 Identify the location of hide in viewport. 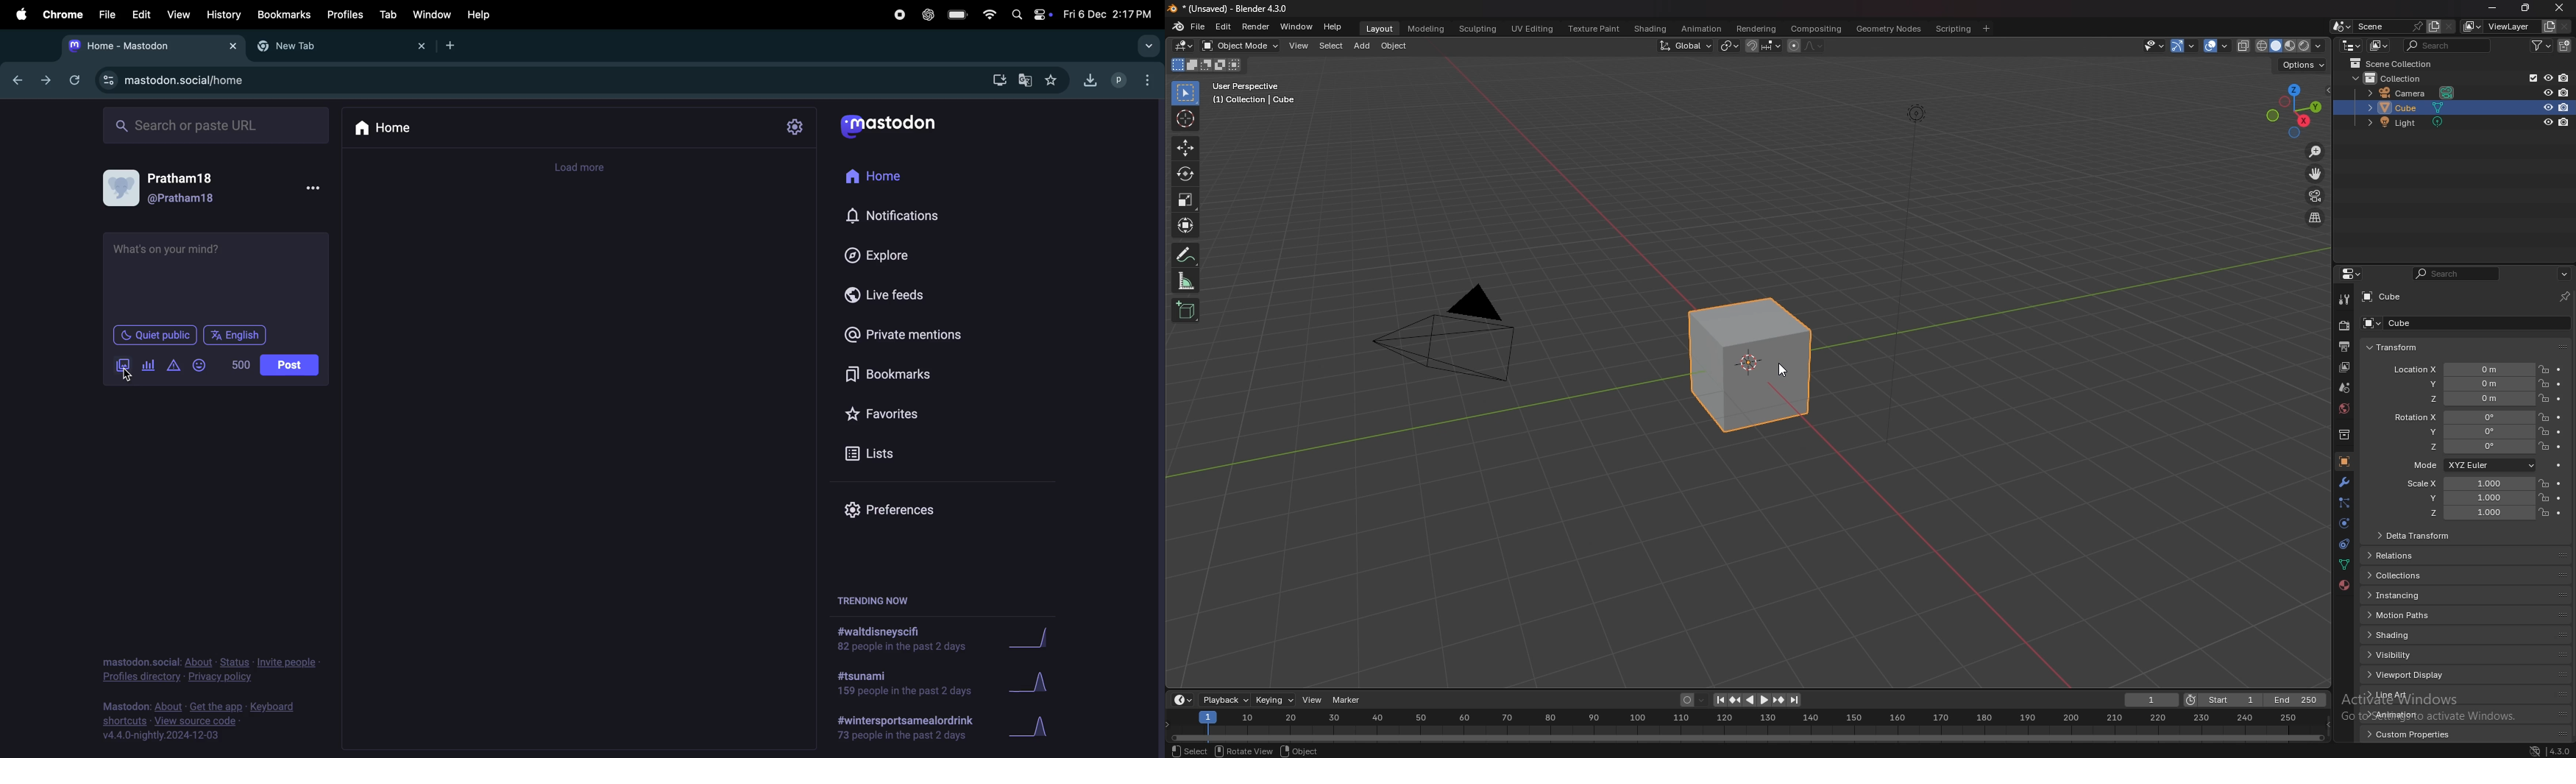
(2548, 107).